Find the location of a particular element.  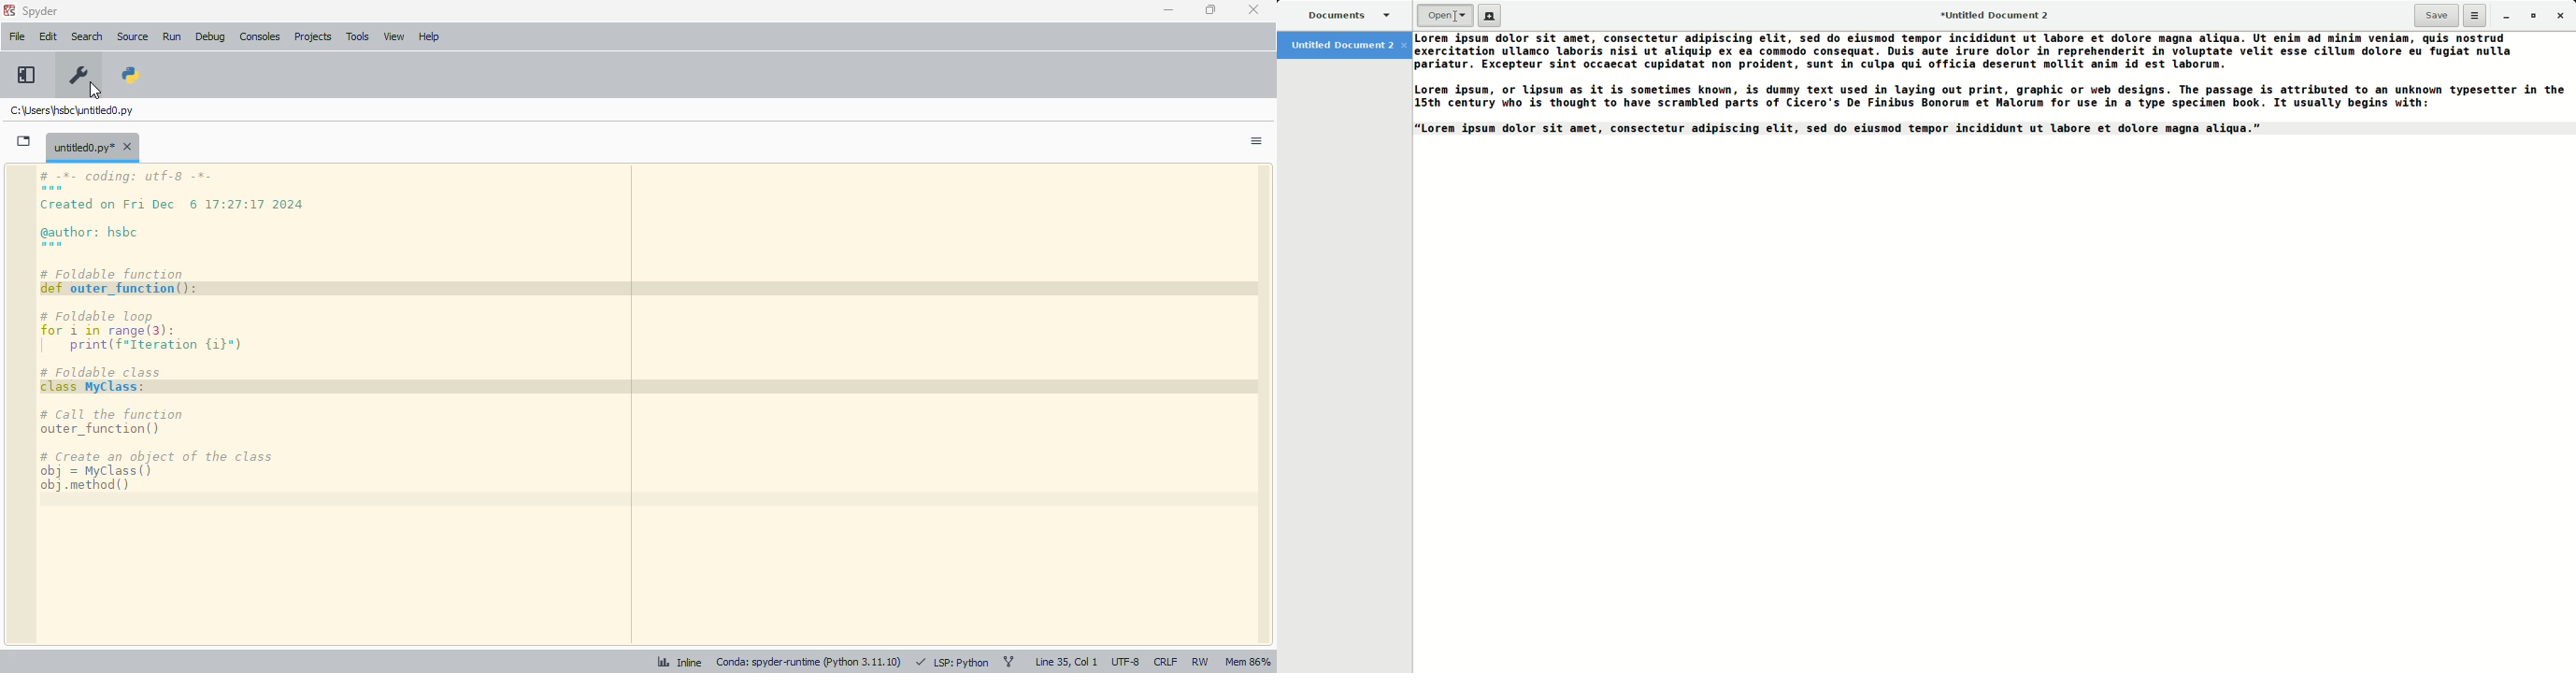

untitled0.py is located at coordinates (72, 109).